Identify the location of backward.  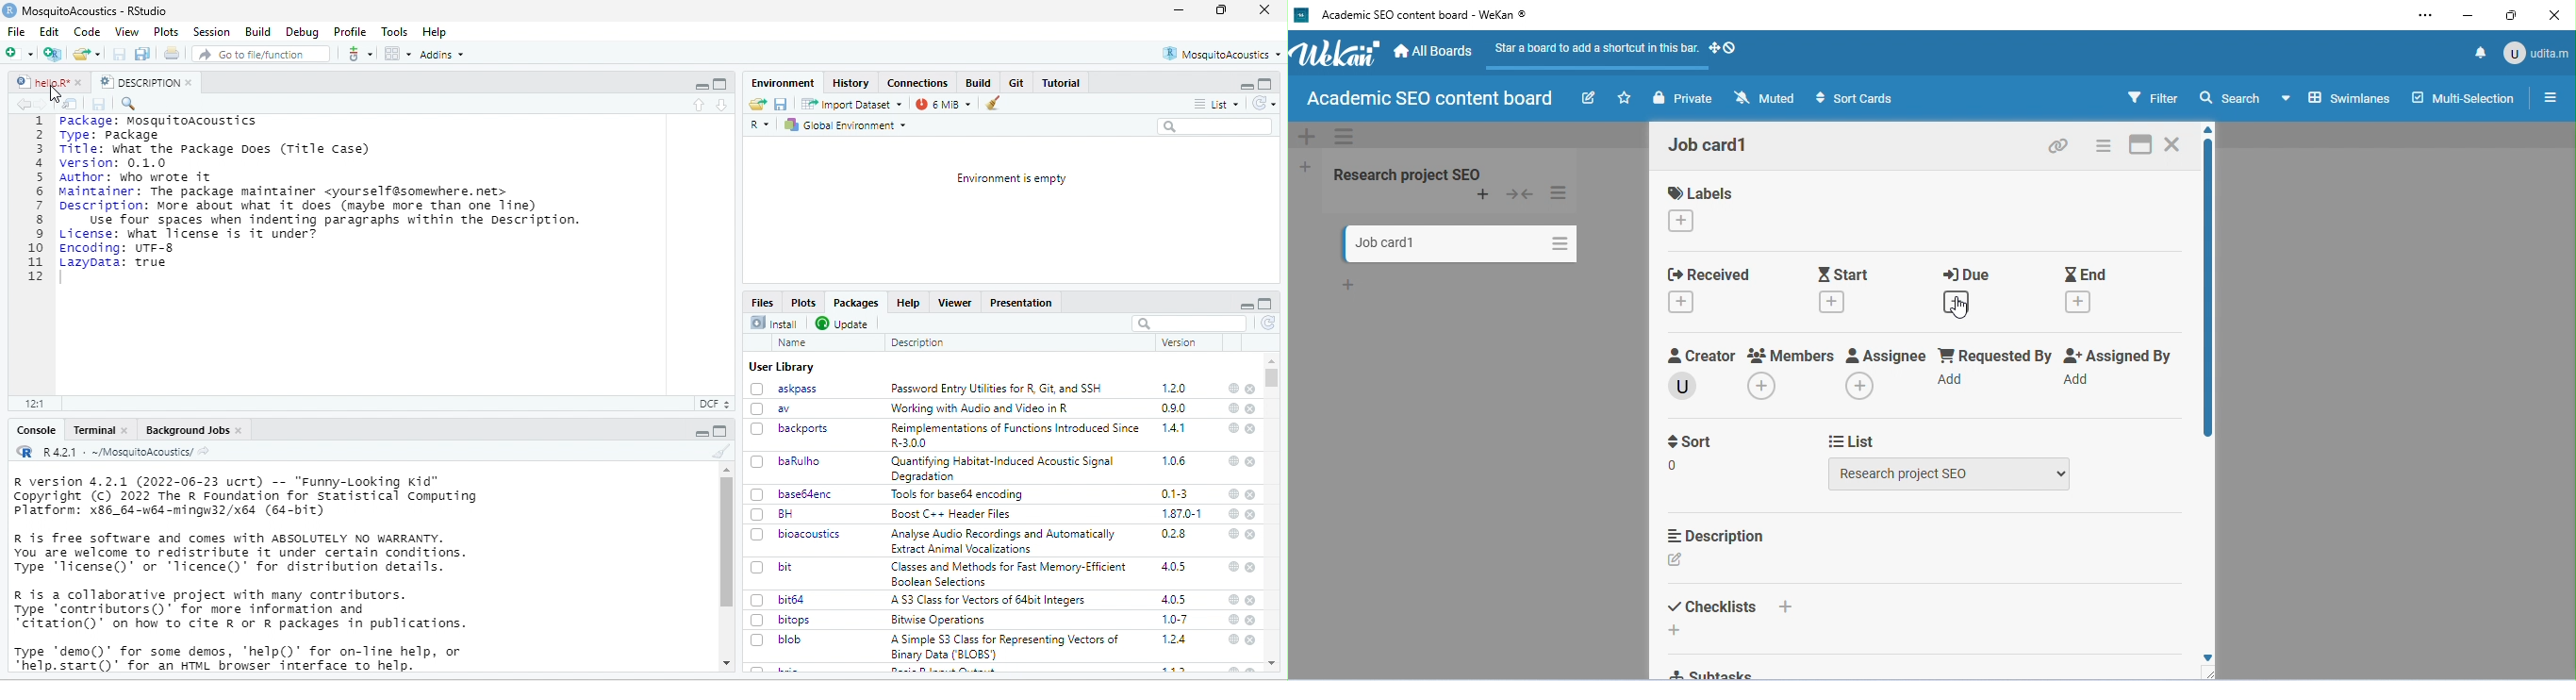
(20, 104).